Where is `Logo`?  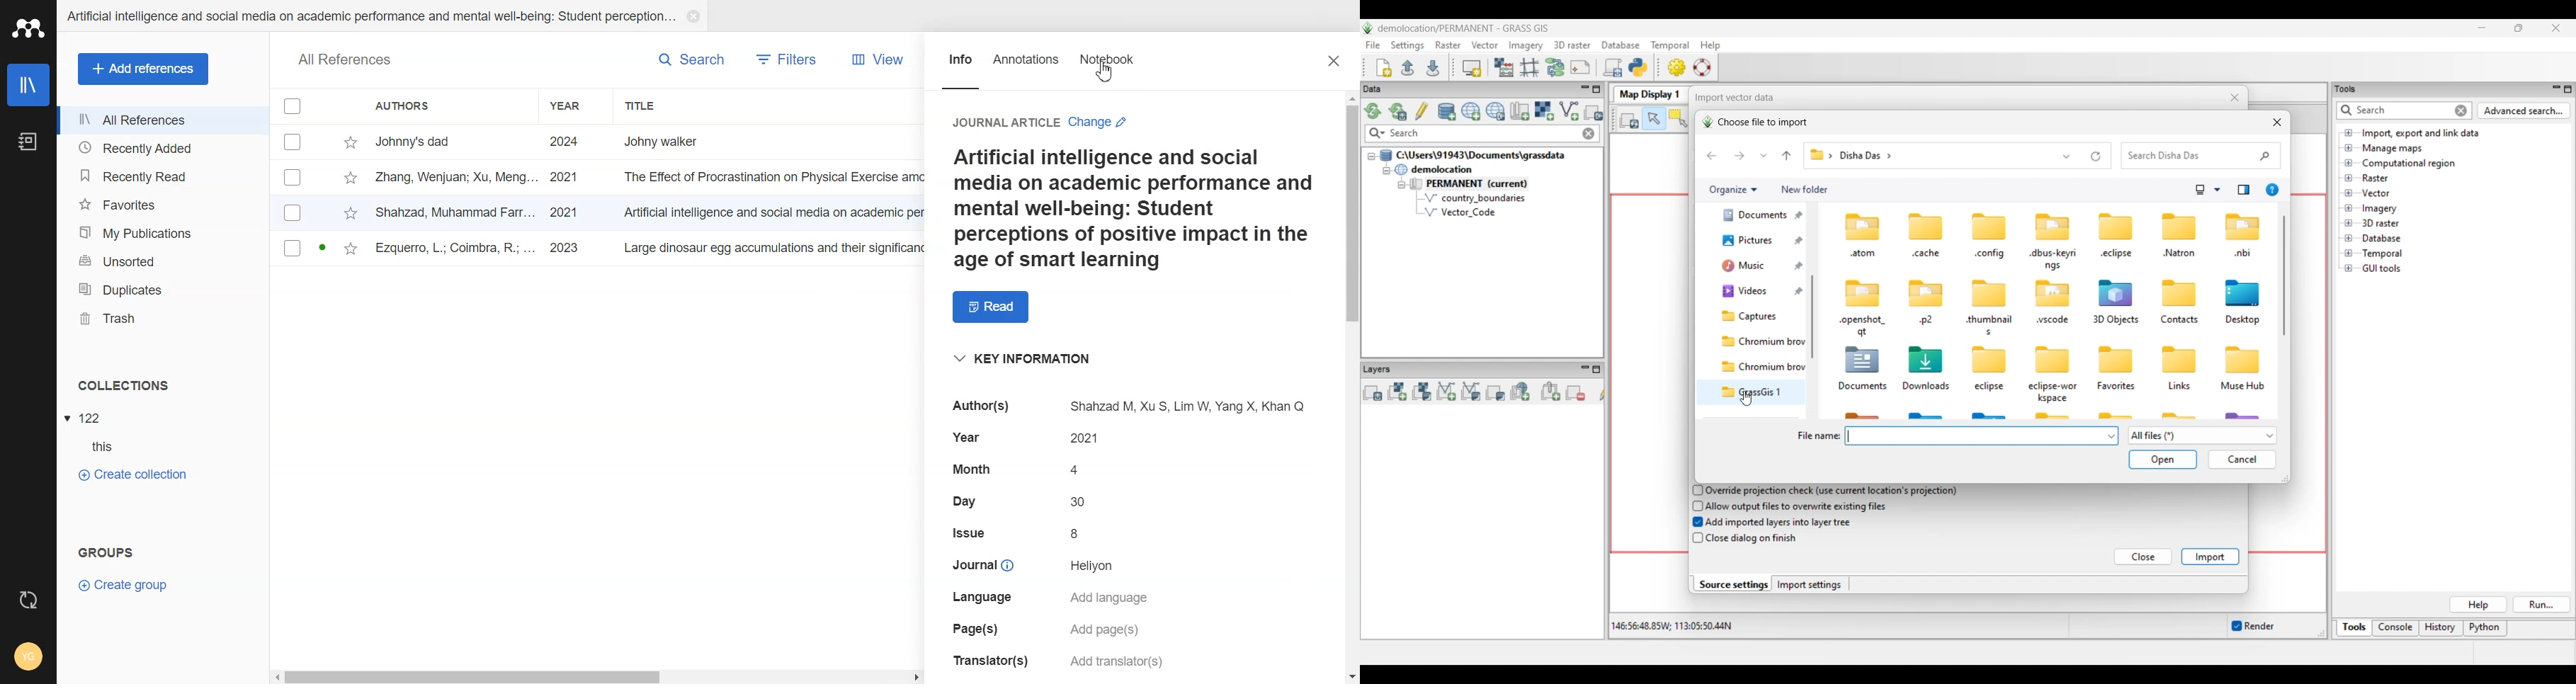
Logo is located at coordinates (28, 28).